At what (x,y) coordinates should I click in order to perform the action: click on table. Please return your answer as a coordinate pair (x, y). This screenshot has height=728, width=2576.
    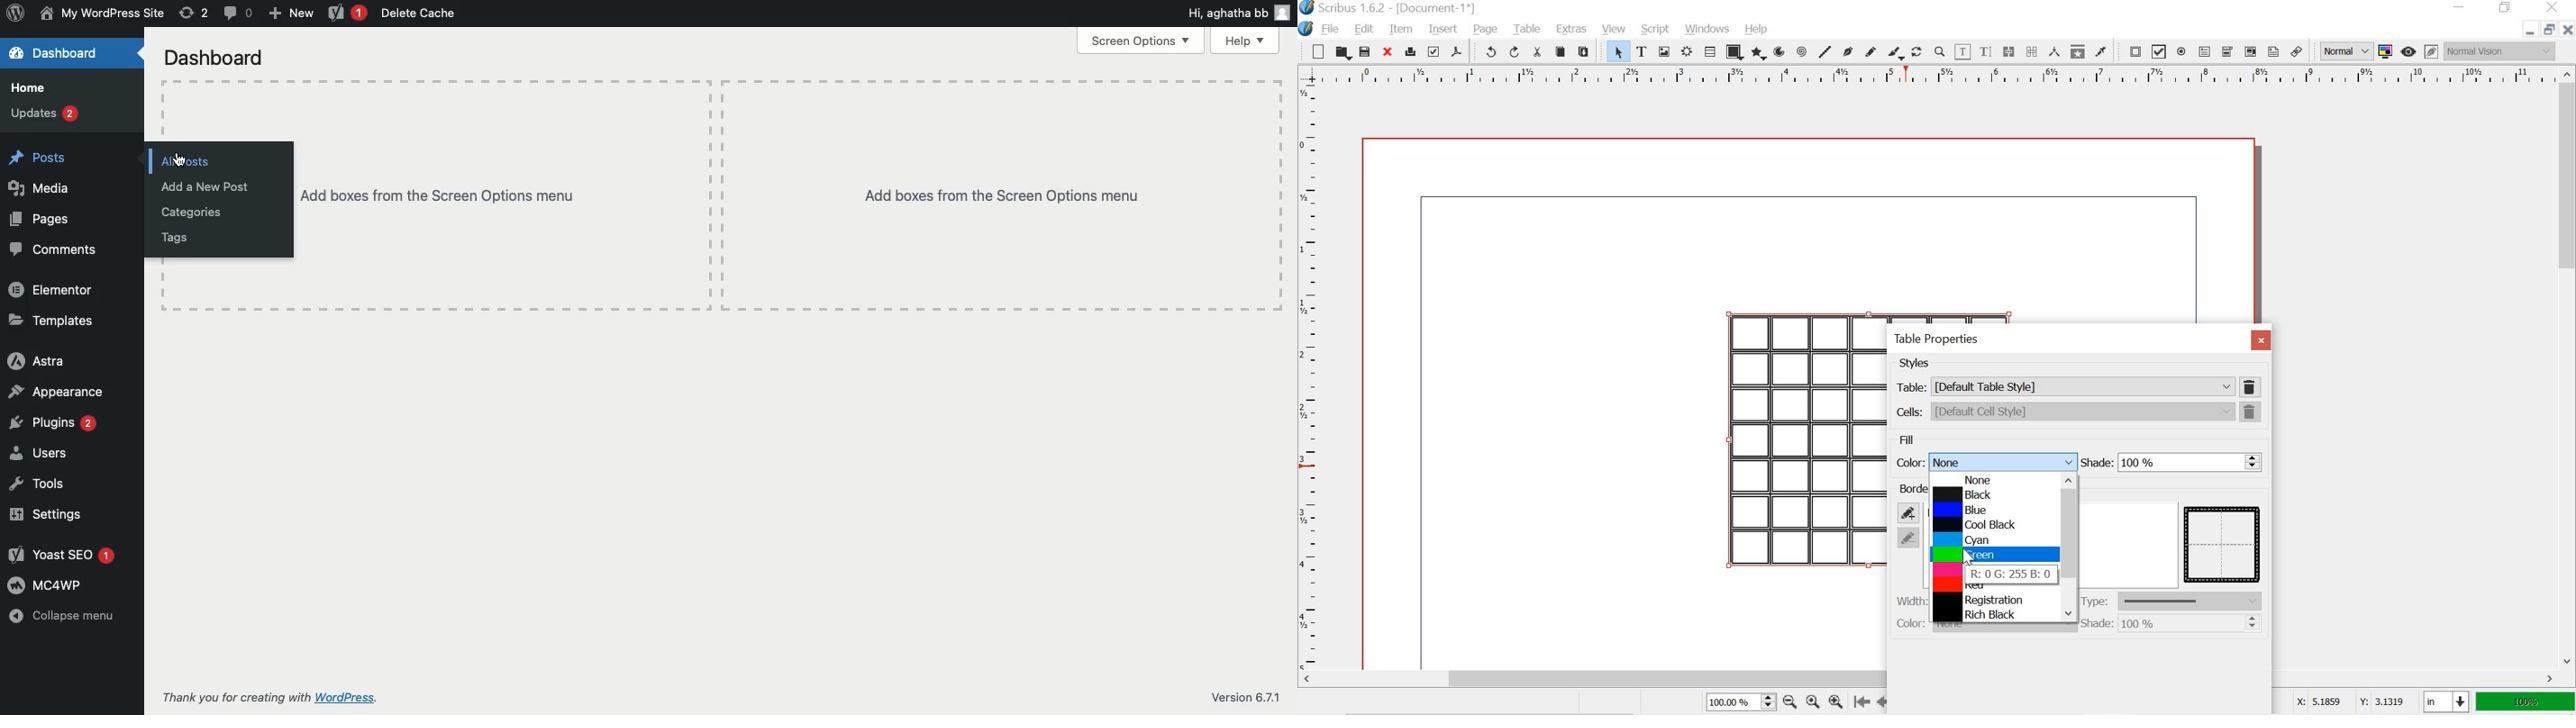
    Looking at the image, I should click on (2223, 543).